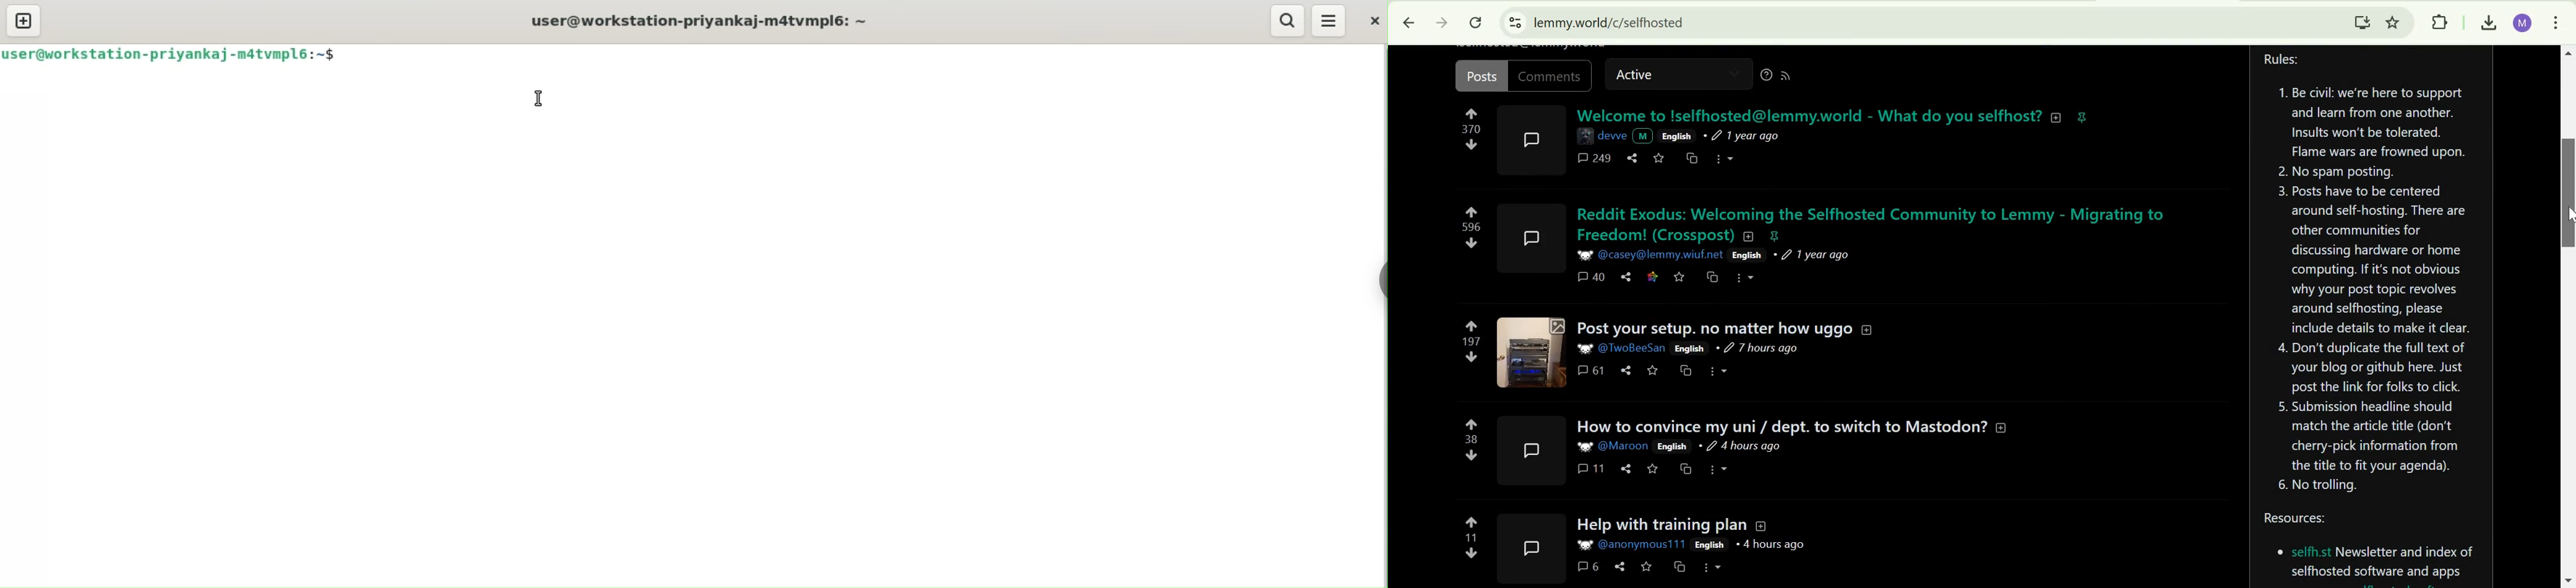 This screenshot has width=2576, height=588. What do you see at coordinates (1442, 22) in the screenshot?
I see `Click ti go forward, hold to see history` at bounding box center [1442, 22].